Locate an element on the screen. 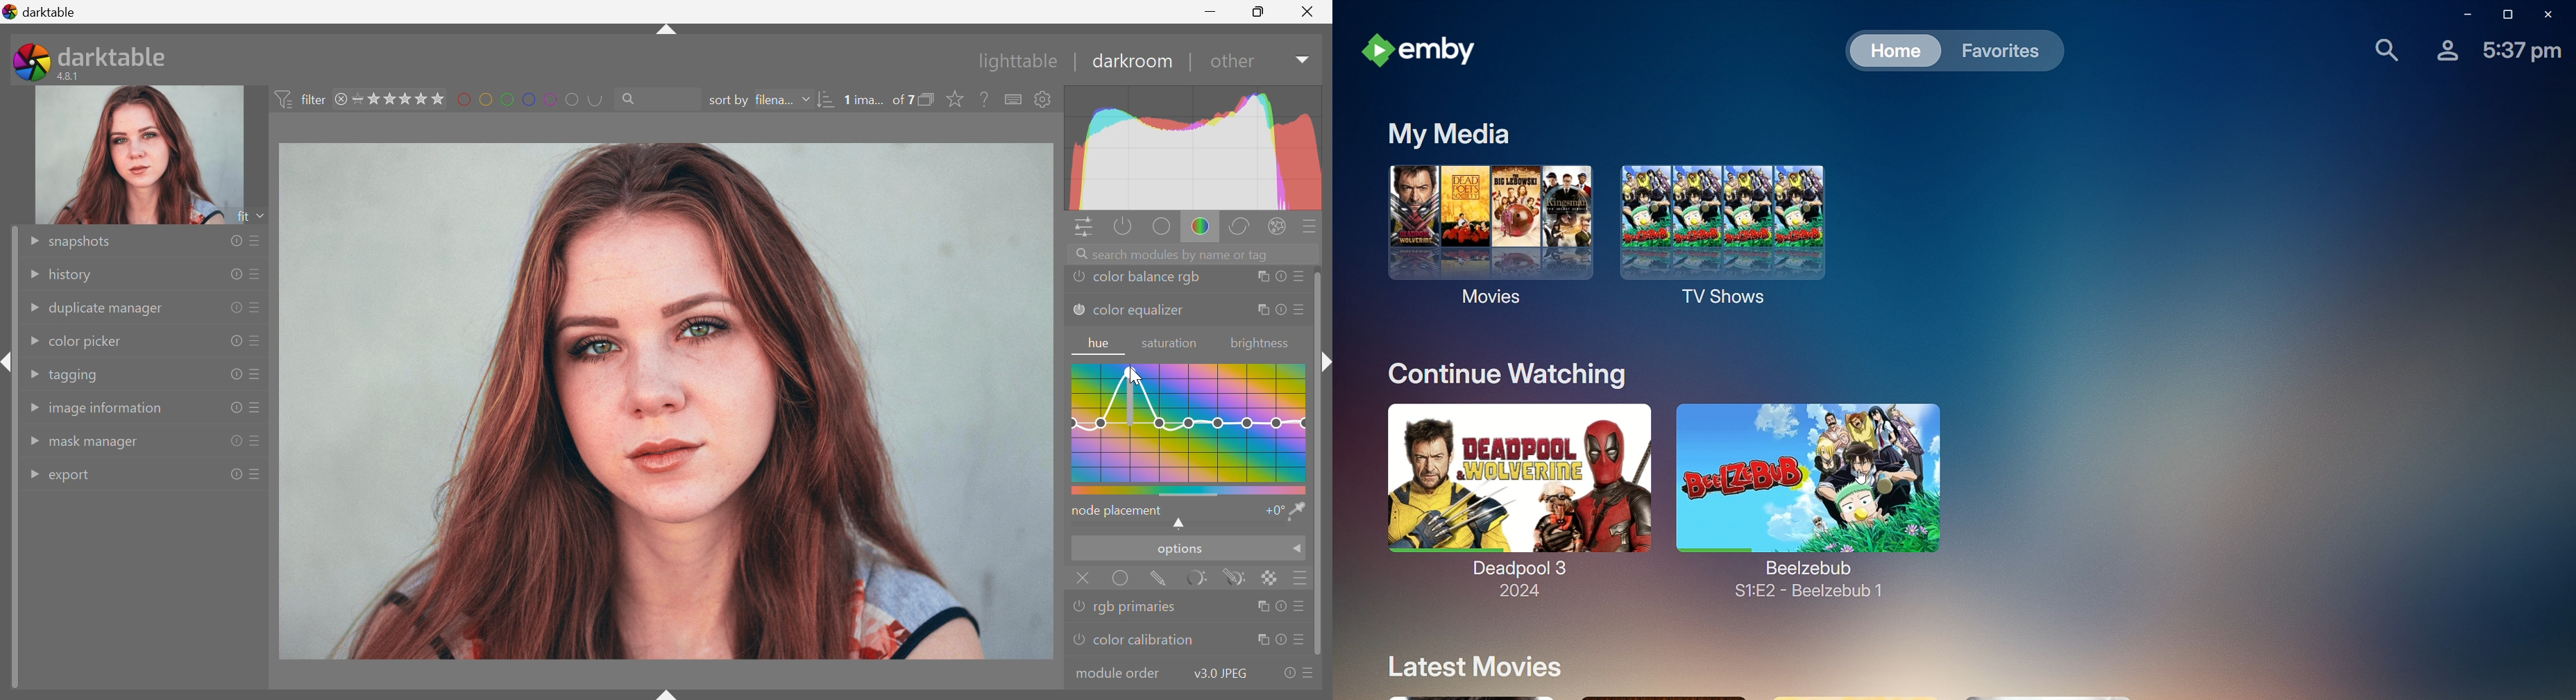  cursor is located at coordinates (1135, 377).